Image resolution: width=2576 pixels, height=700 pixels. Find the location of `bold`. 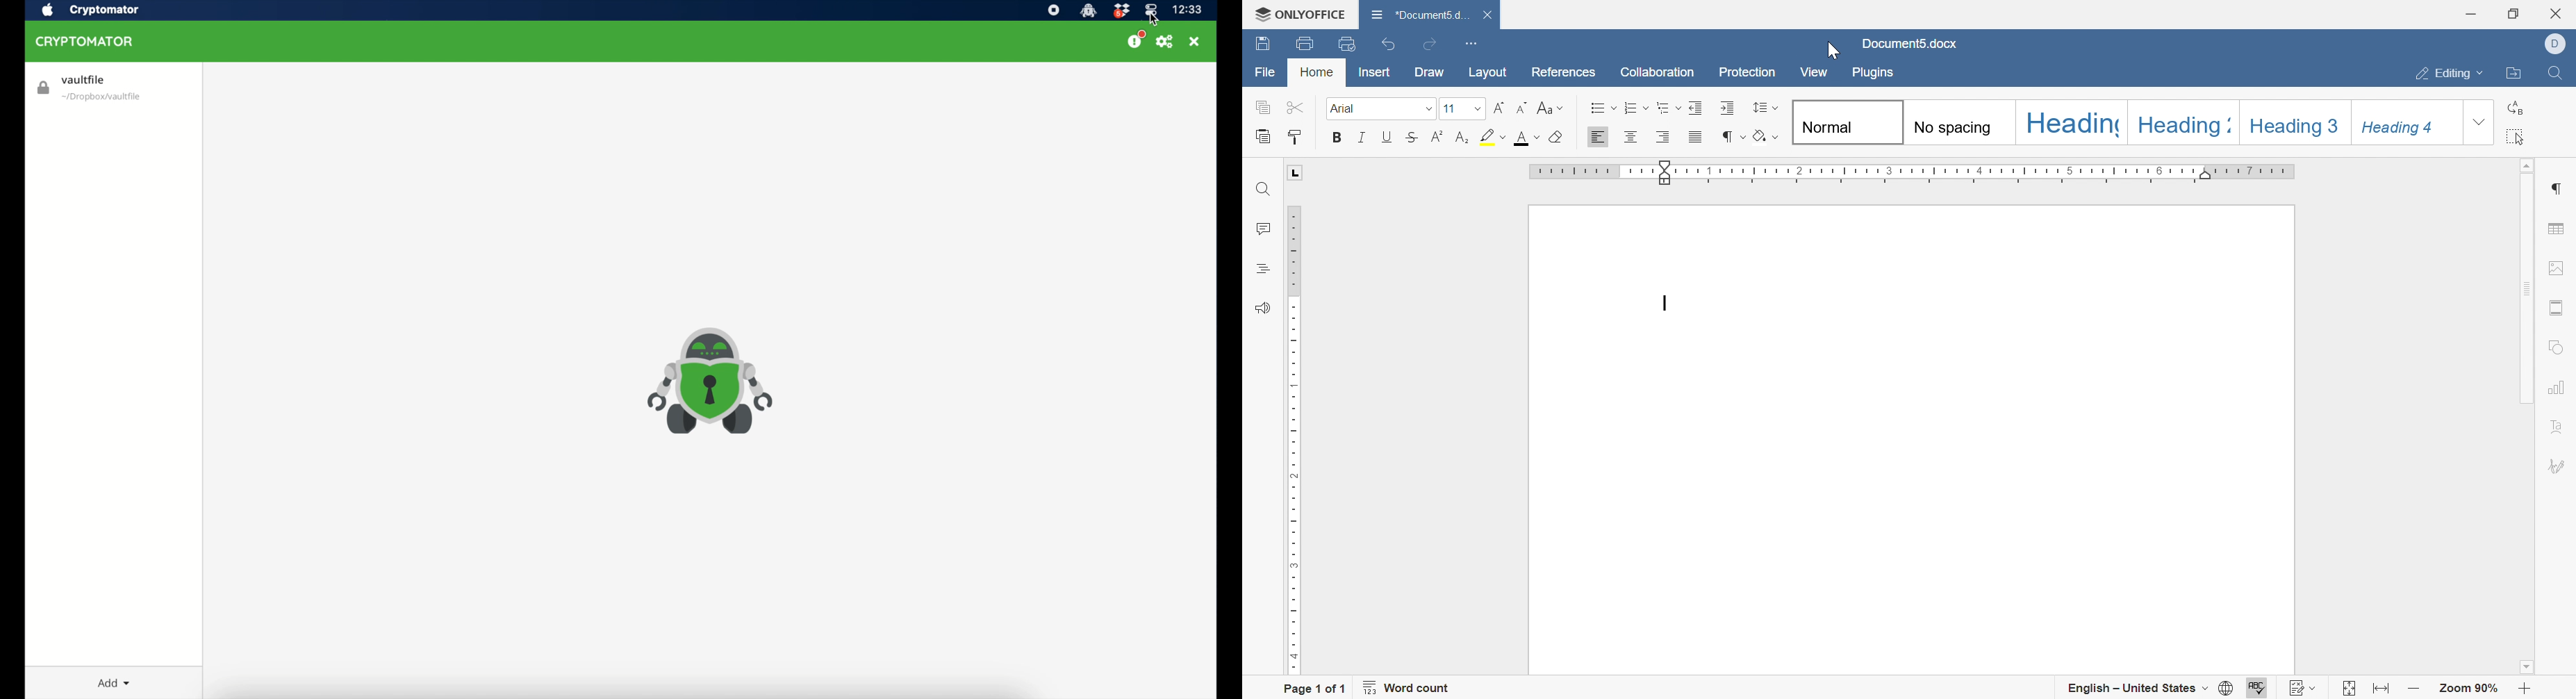

bold is located at coordinates (1335, 136).